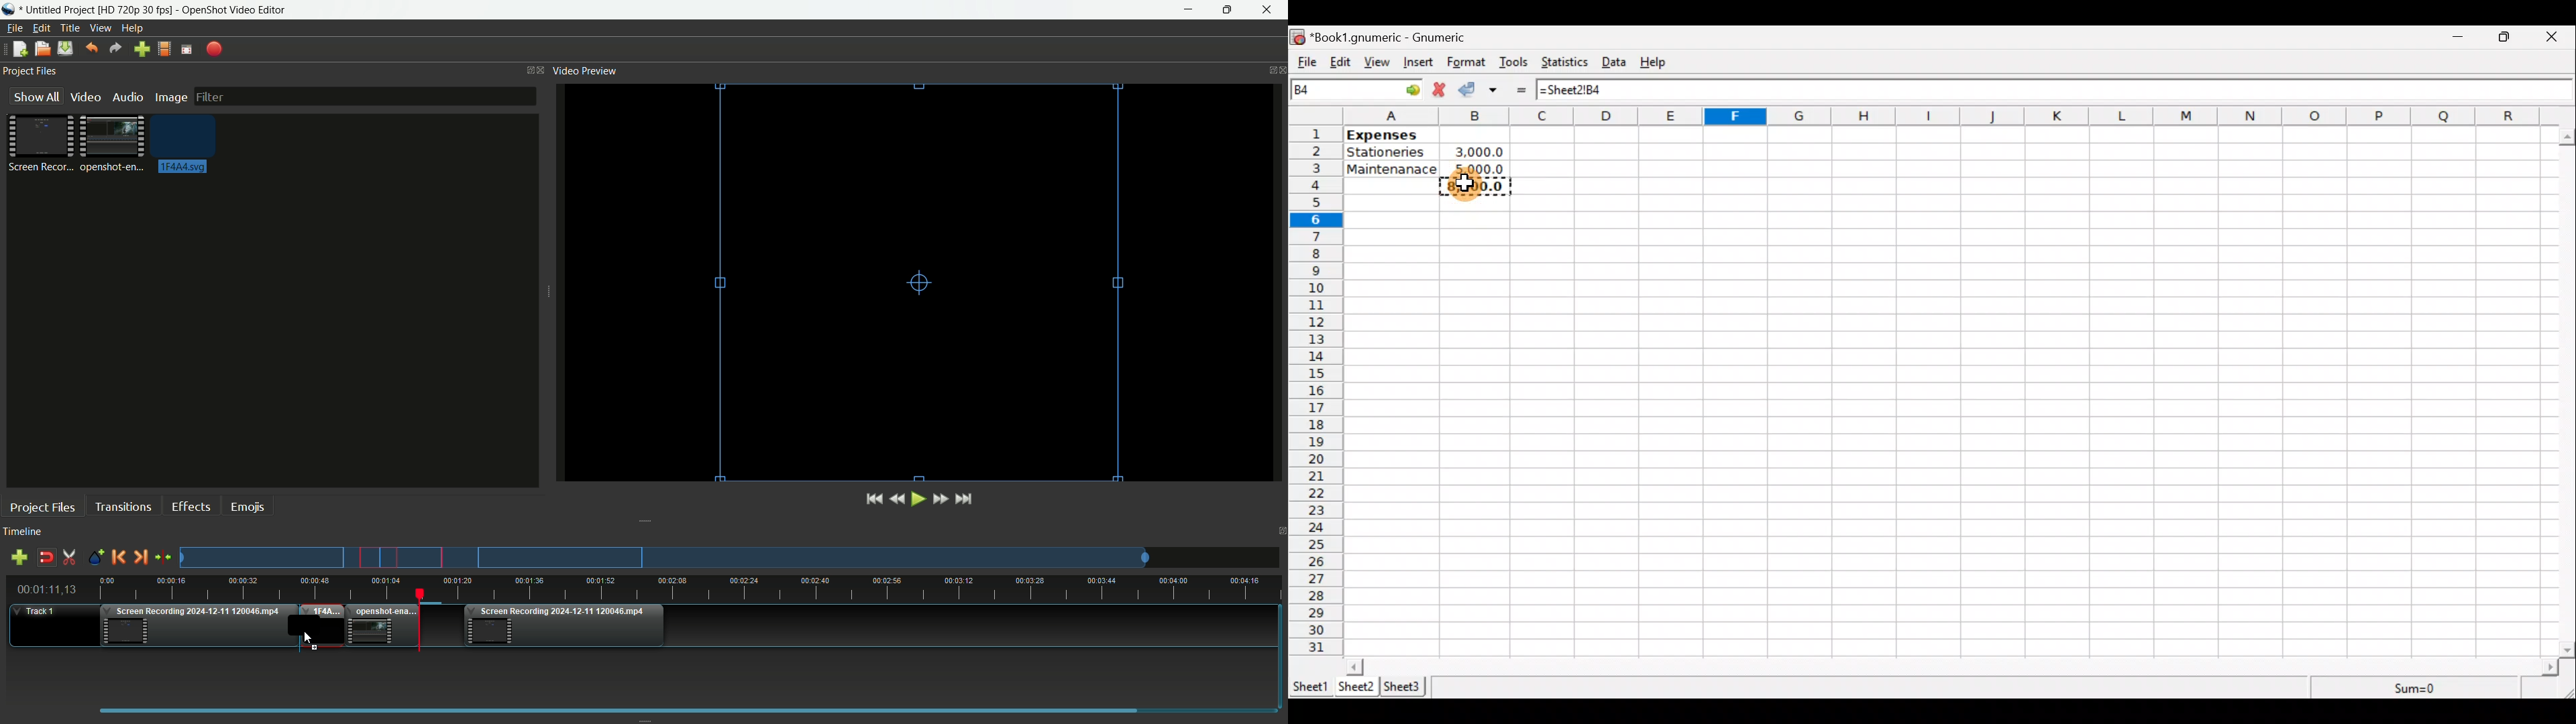 Image resolution: width=2576 pixels, height=728 pixels. I want to click on Save file, so click(65, 50).